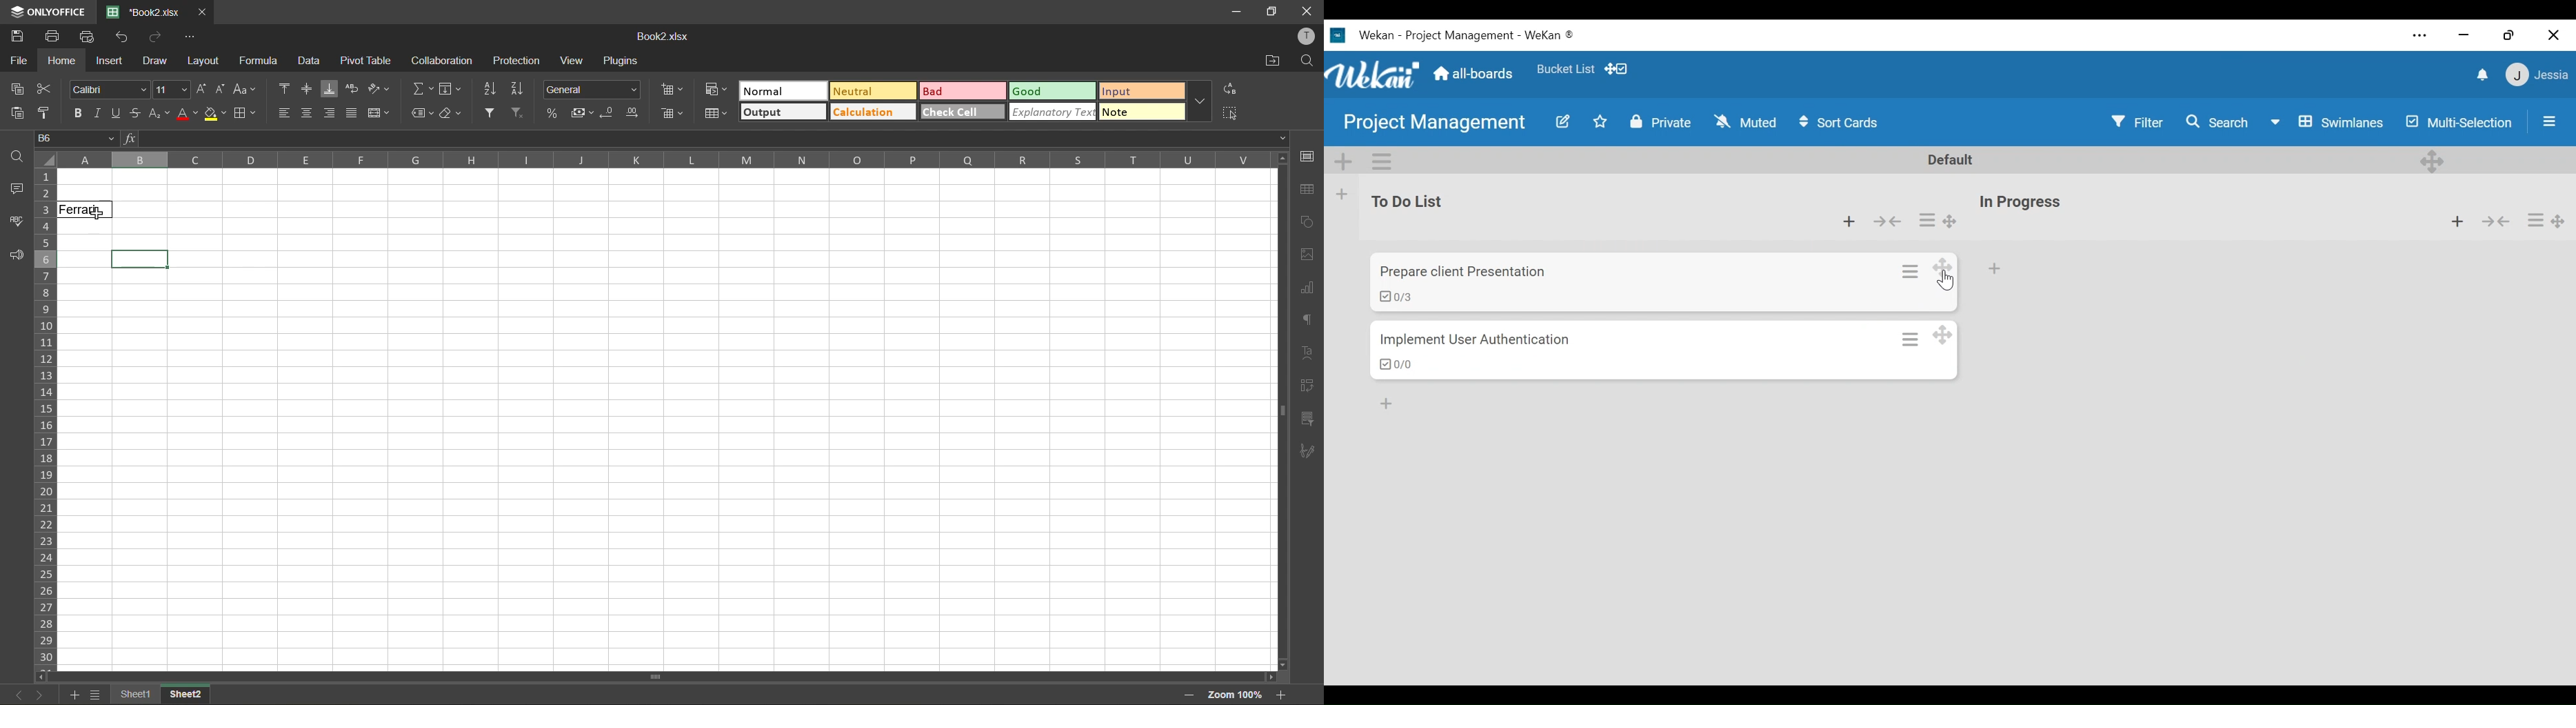 This screenshot has width=2576, height=728. I want to click on Collapse, so click(1888, 221).